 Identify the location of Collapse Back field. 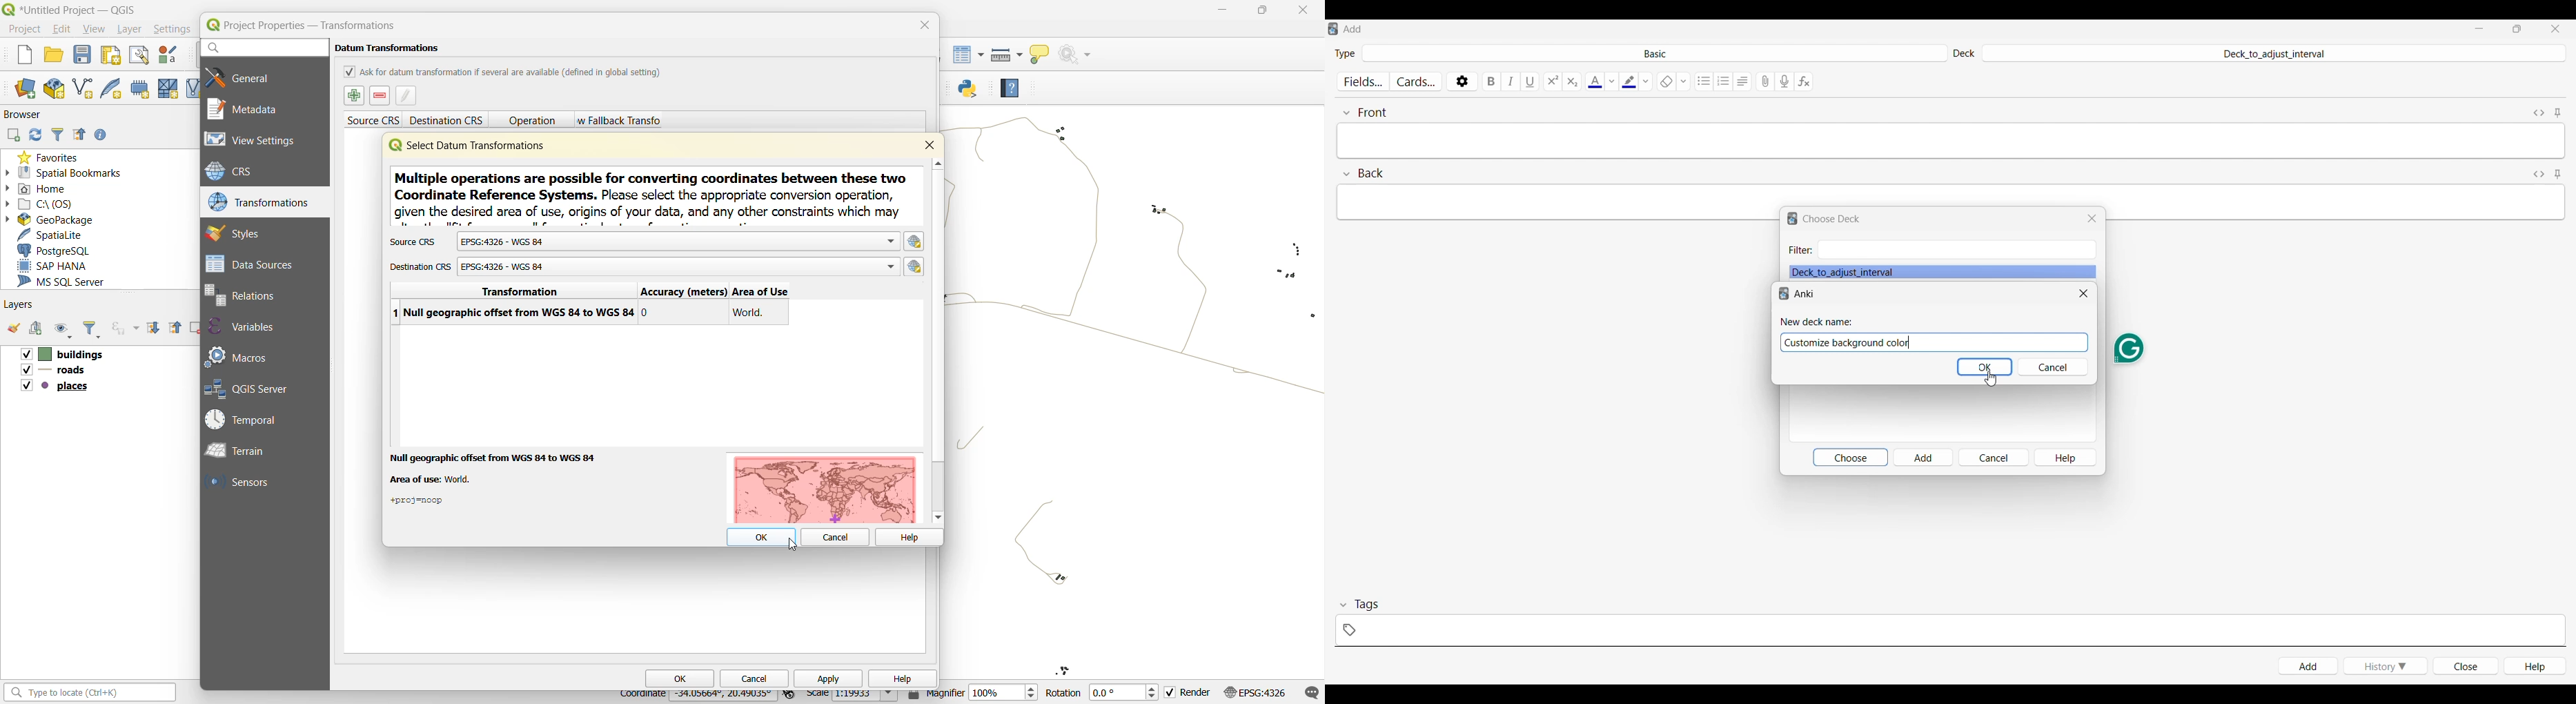
(1364, 173).